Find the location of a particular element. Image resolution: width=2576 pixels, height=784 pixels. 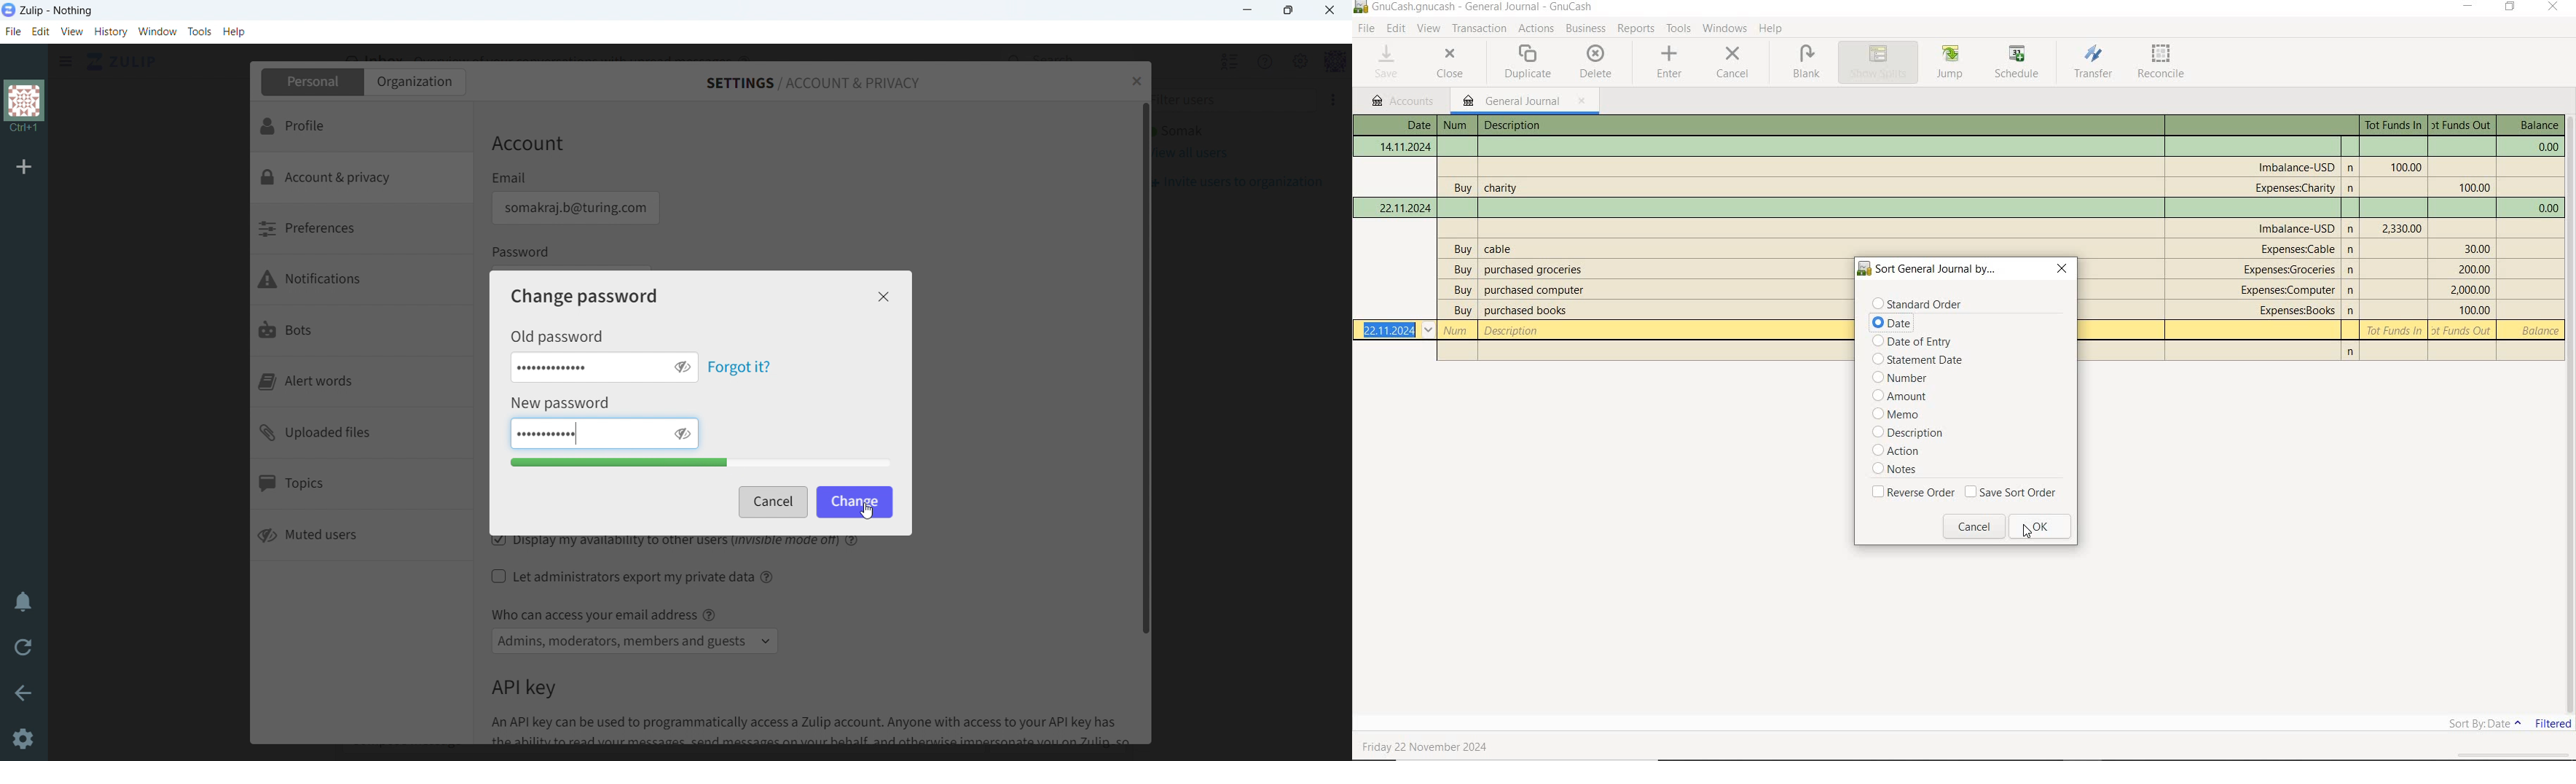

Cursor is located at coordinates (865, 510).